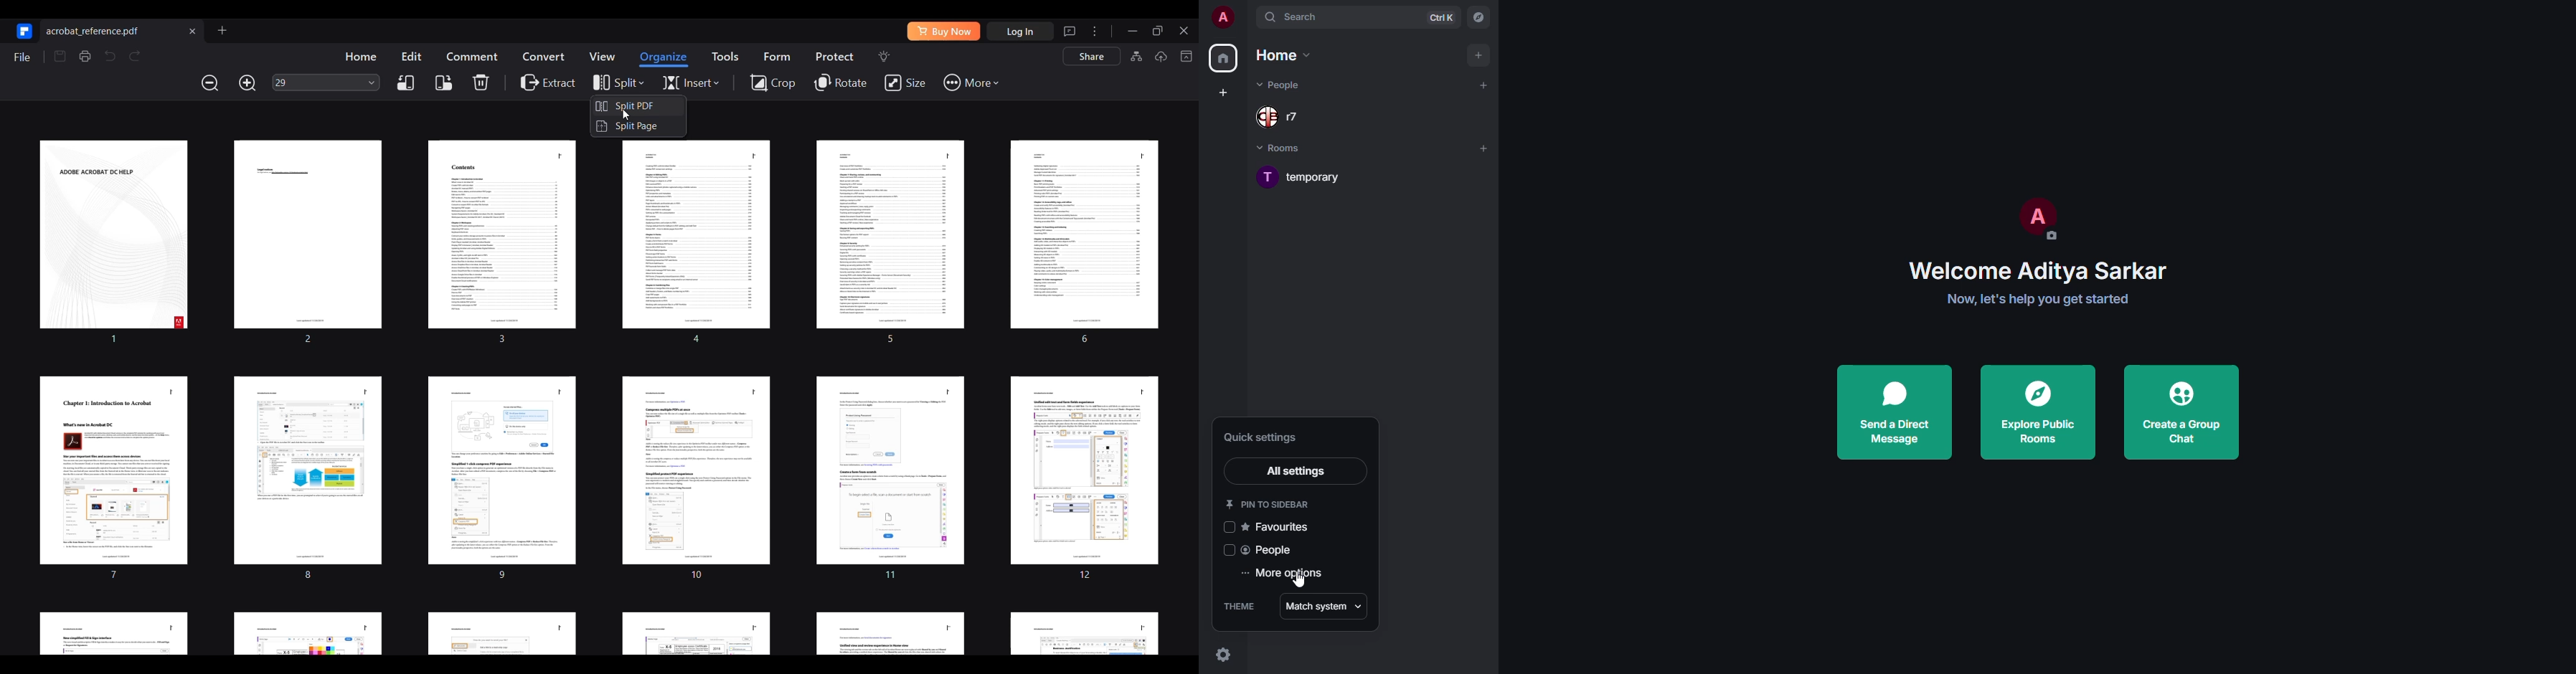  I want to click on people, so click(1279, 116).